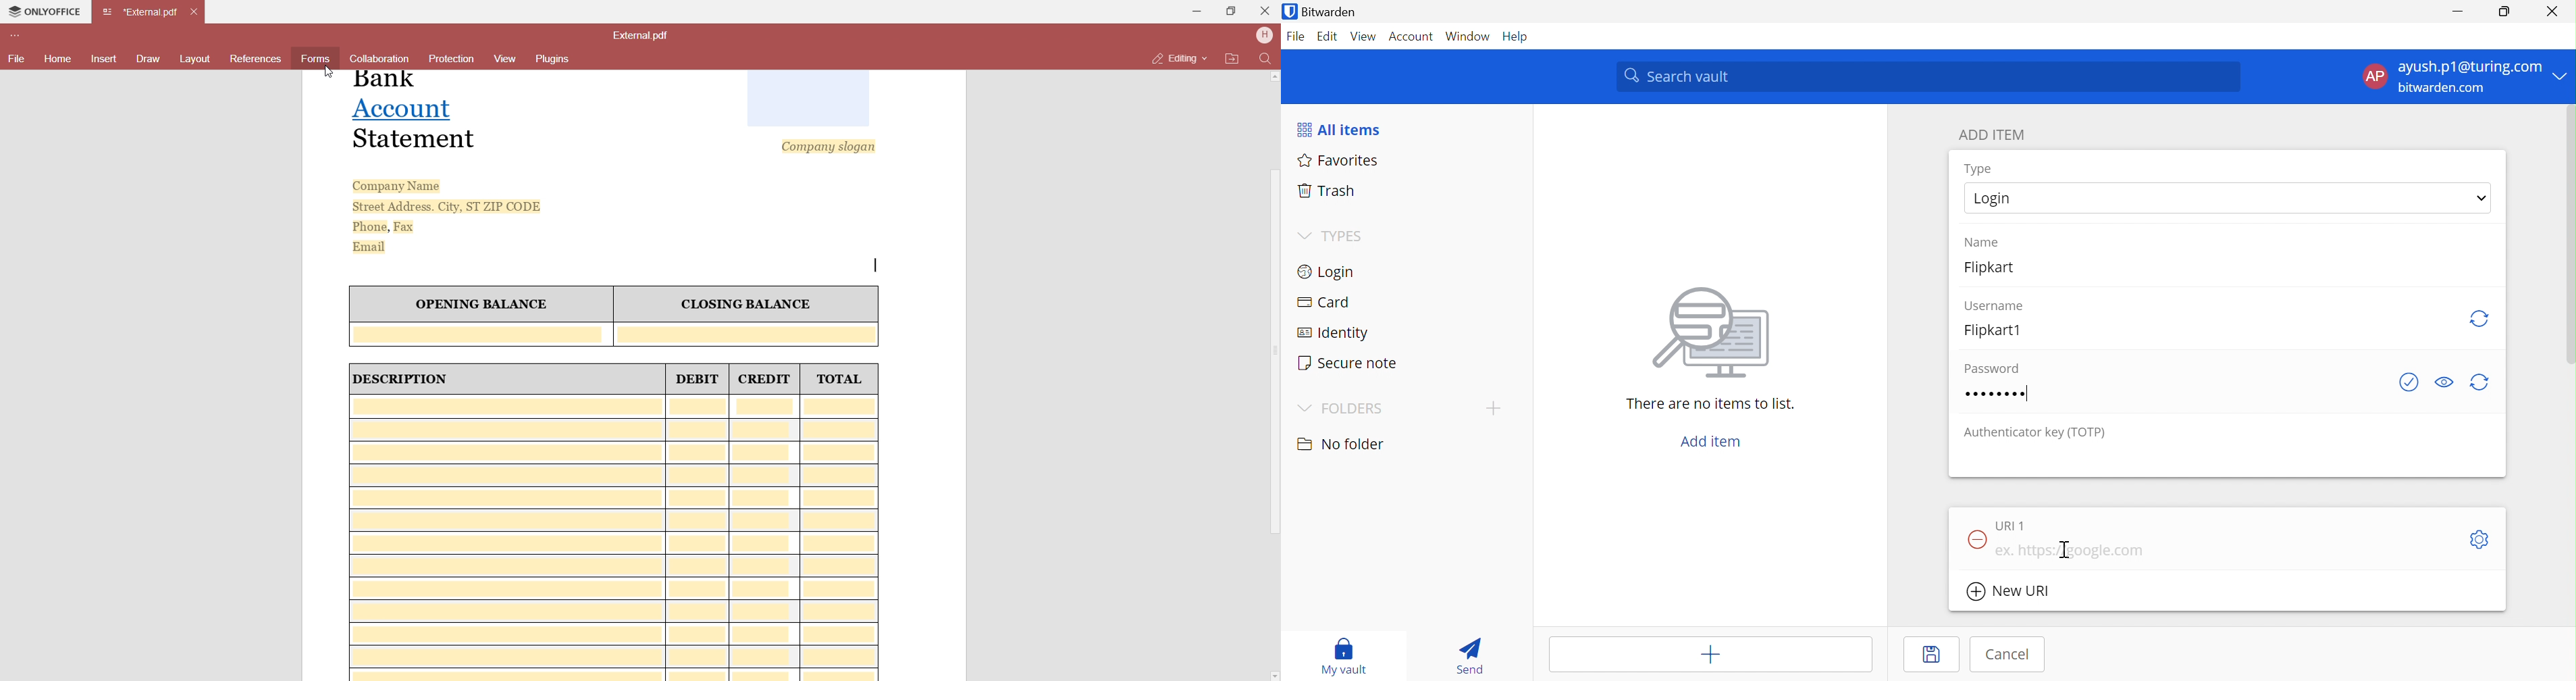  Describe the element at coordinates (1340, 161) in the screenshot. I see `Favorites` at that location.